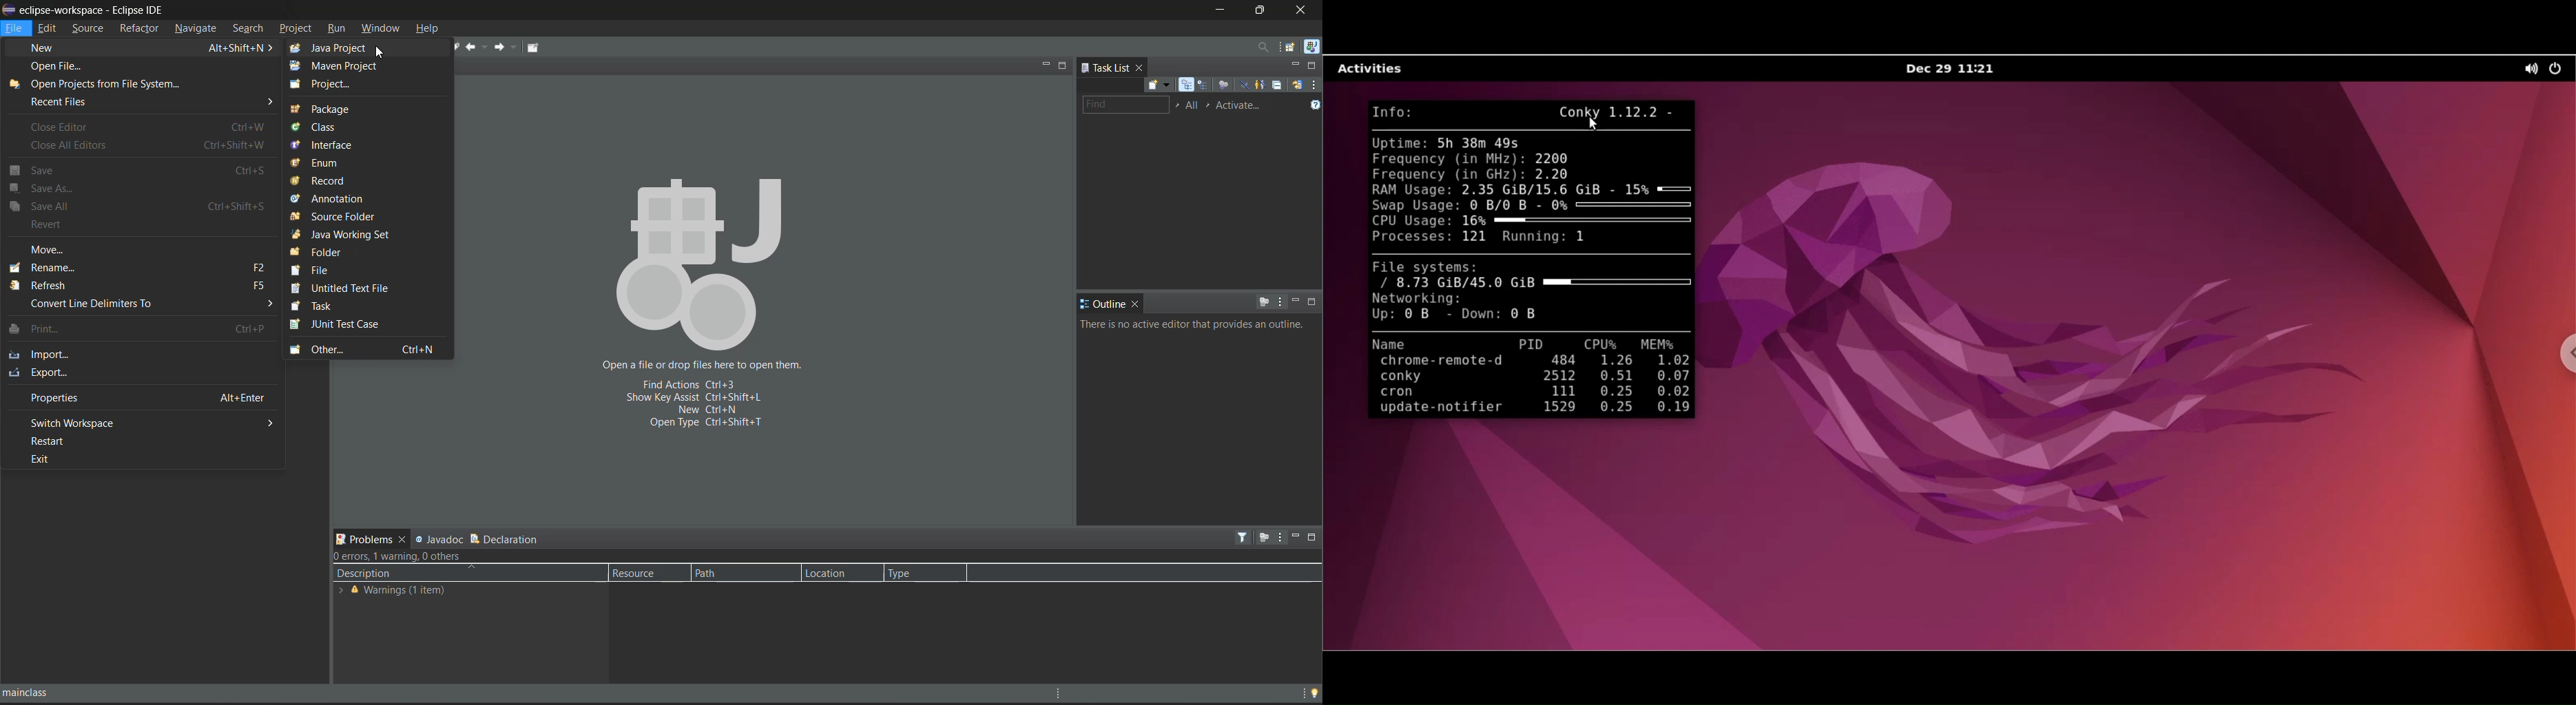  Describe the element at coordinates (1314, 85) in the screenshot. I see `view menu` at that location.